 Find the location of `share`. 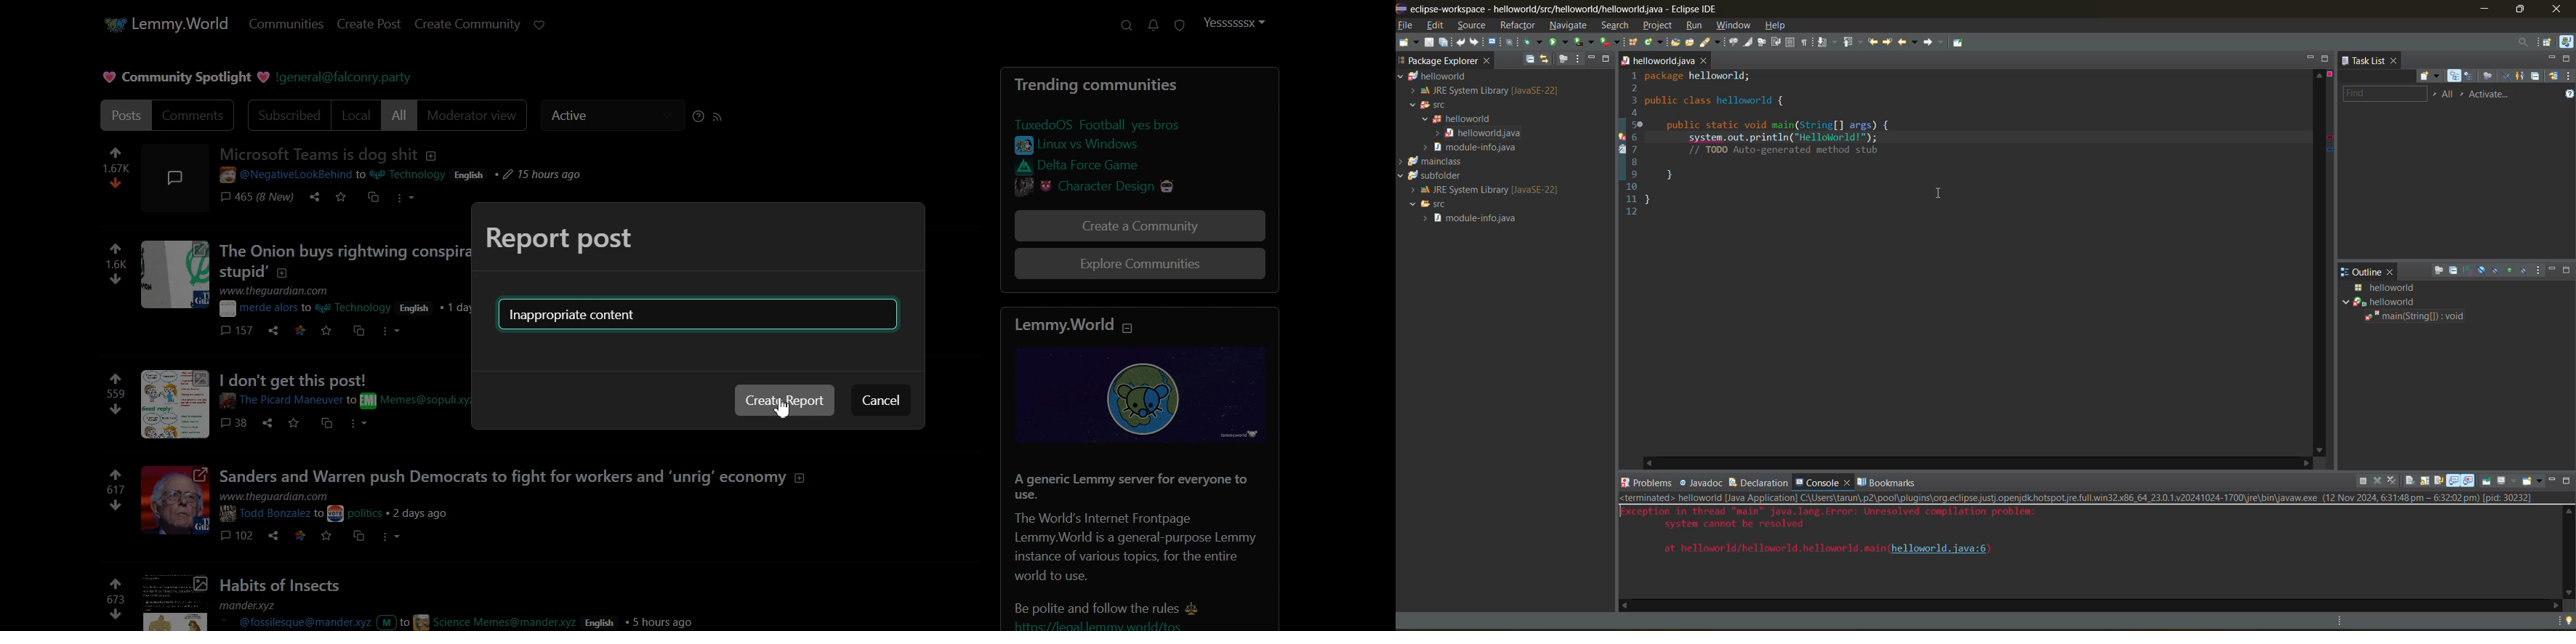

share is located at coordinates (266, 423).